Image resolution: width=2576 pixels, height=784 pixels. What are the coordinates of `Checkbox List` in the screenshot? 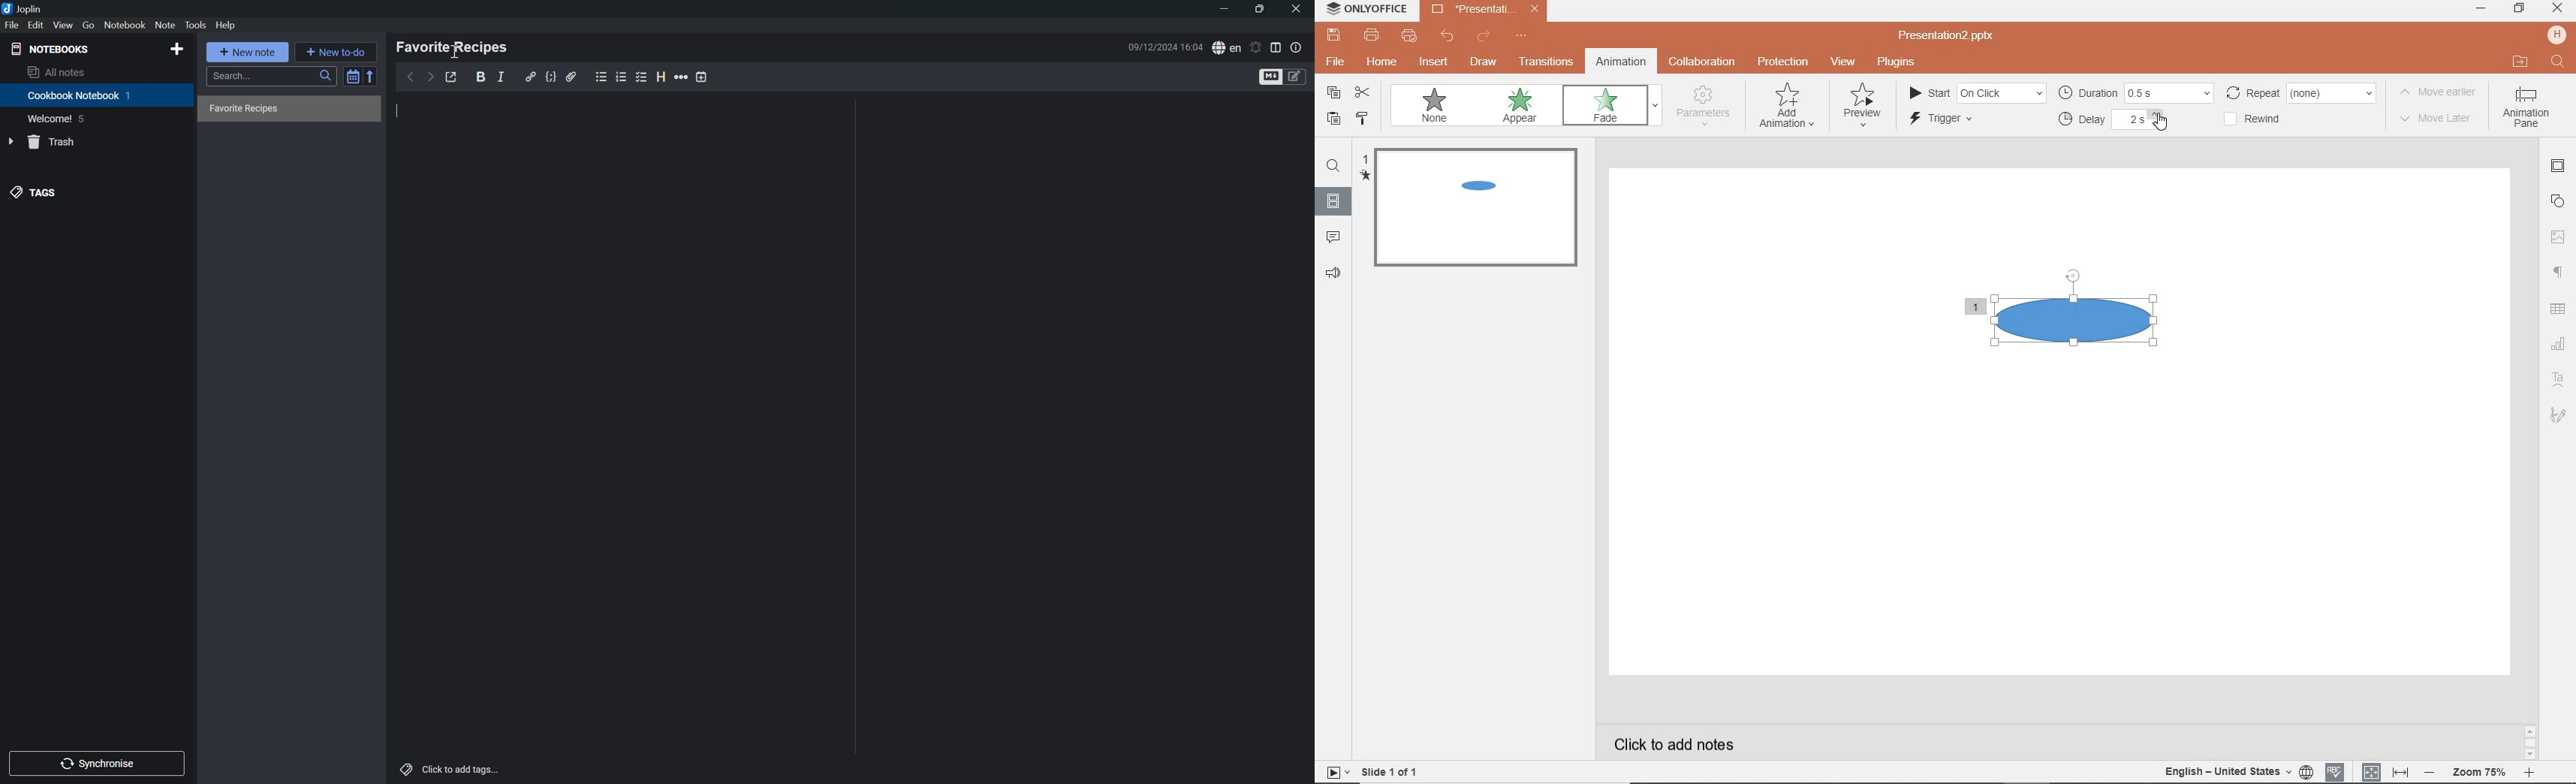 It's located at (642, 79).